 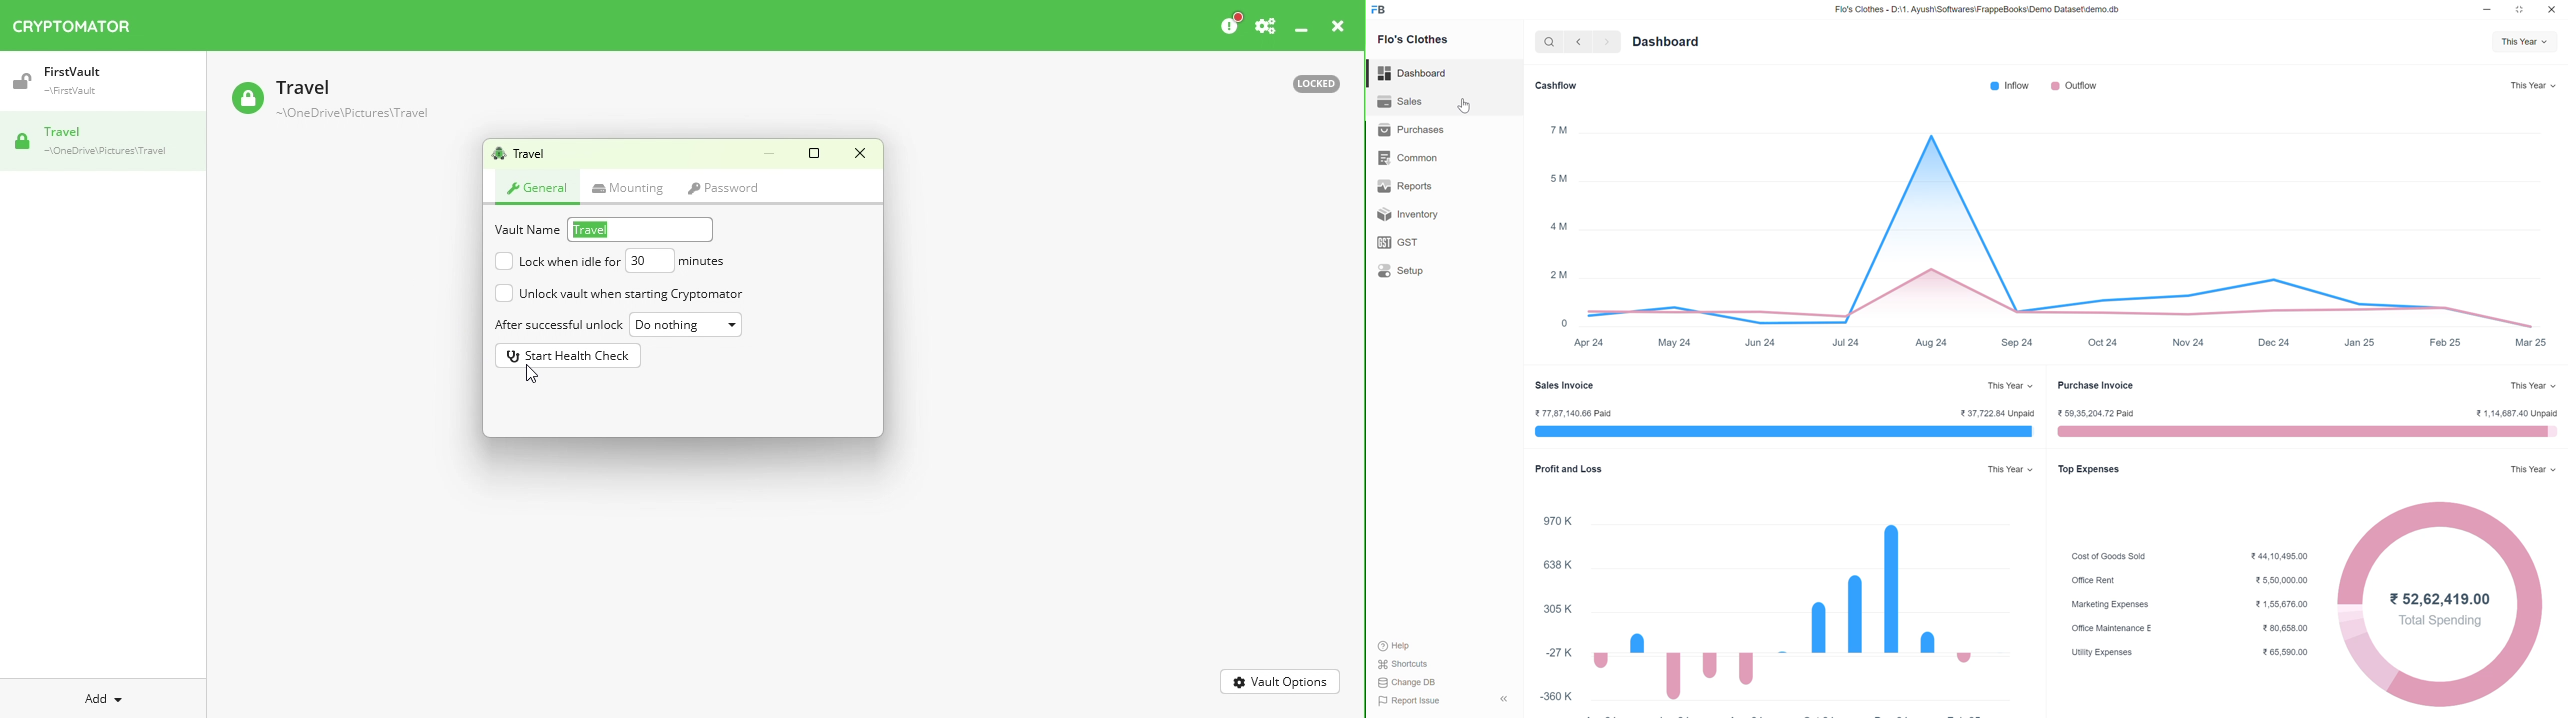 What do you see at coordinates (1556, 130) in the screenshot?
I see `7™` at bounding box center [1556, 130].